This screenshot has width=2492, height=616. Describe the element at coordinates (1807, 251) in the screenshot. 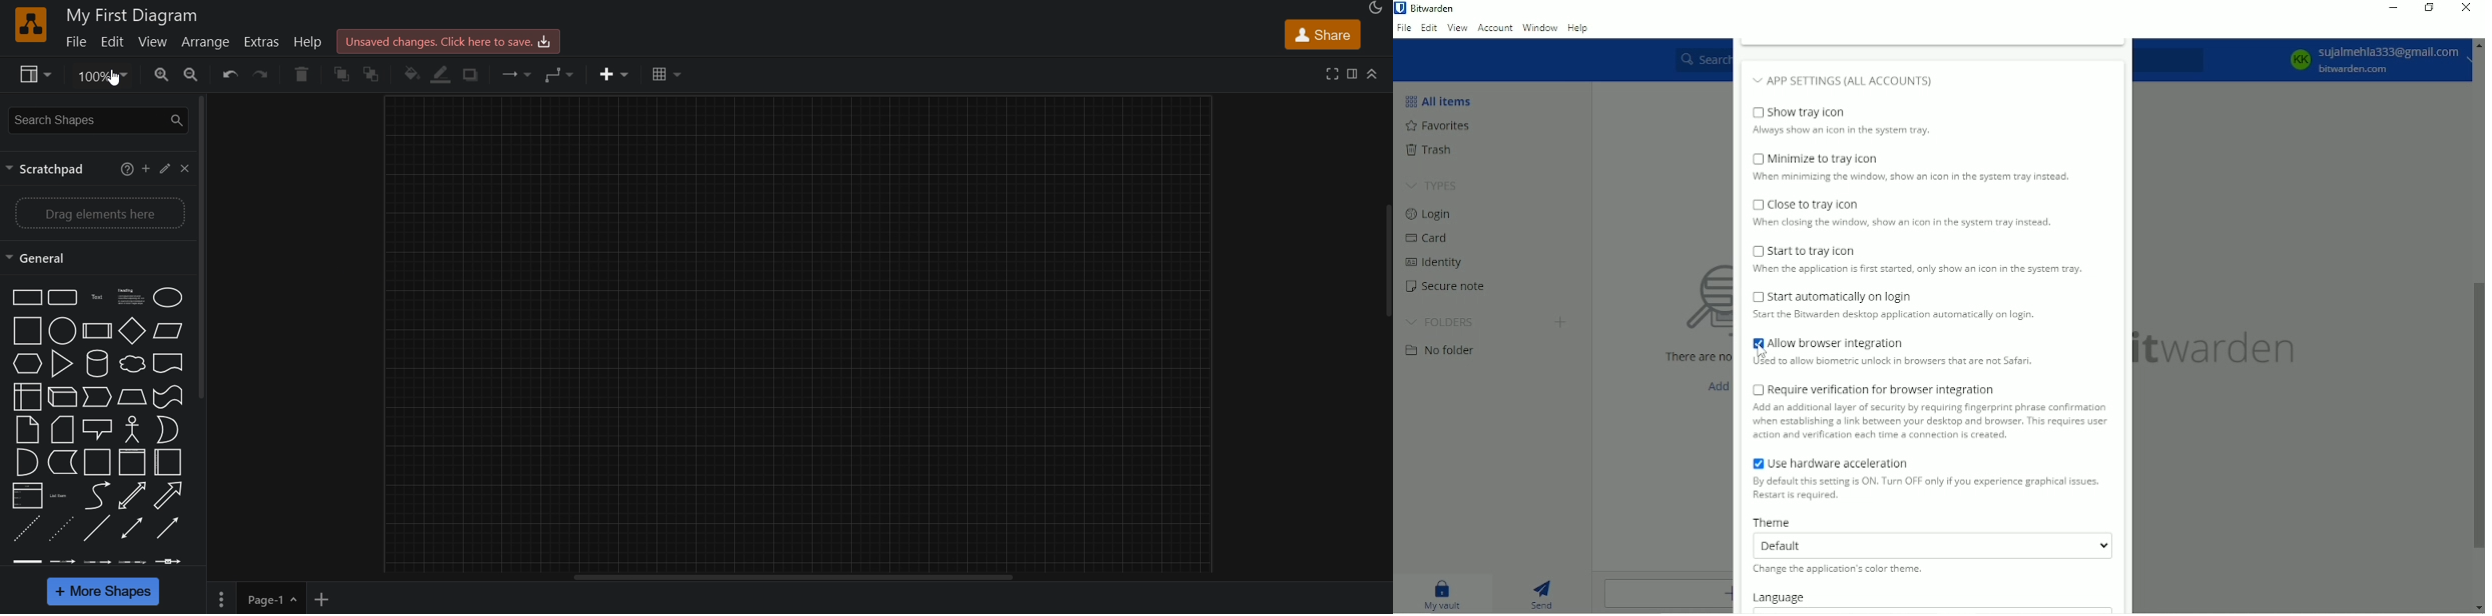

I see `Start to tray icon` at that location.